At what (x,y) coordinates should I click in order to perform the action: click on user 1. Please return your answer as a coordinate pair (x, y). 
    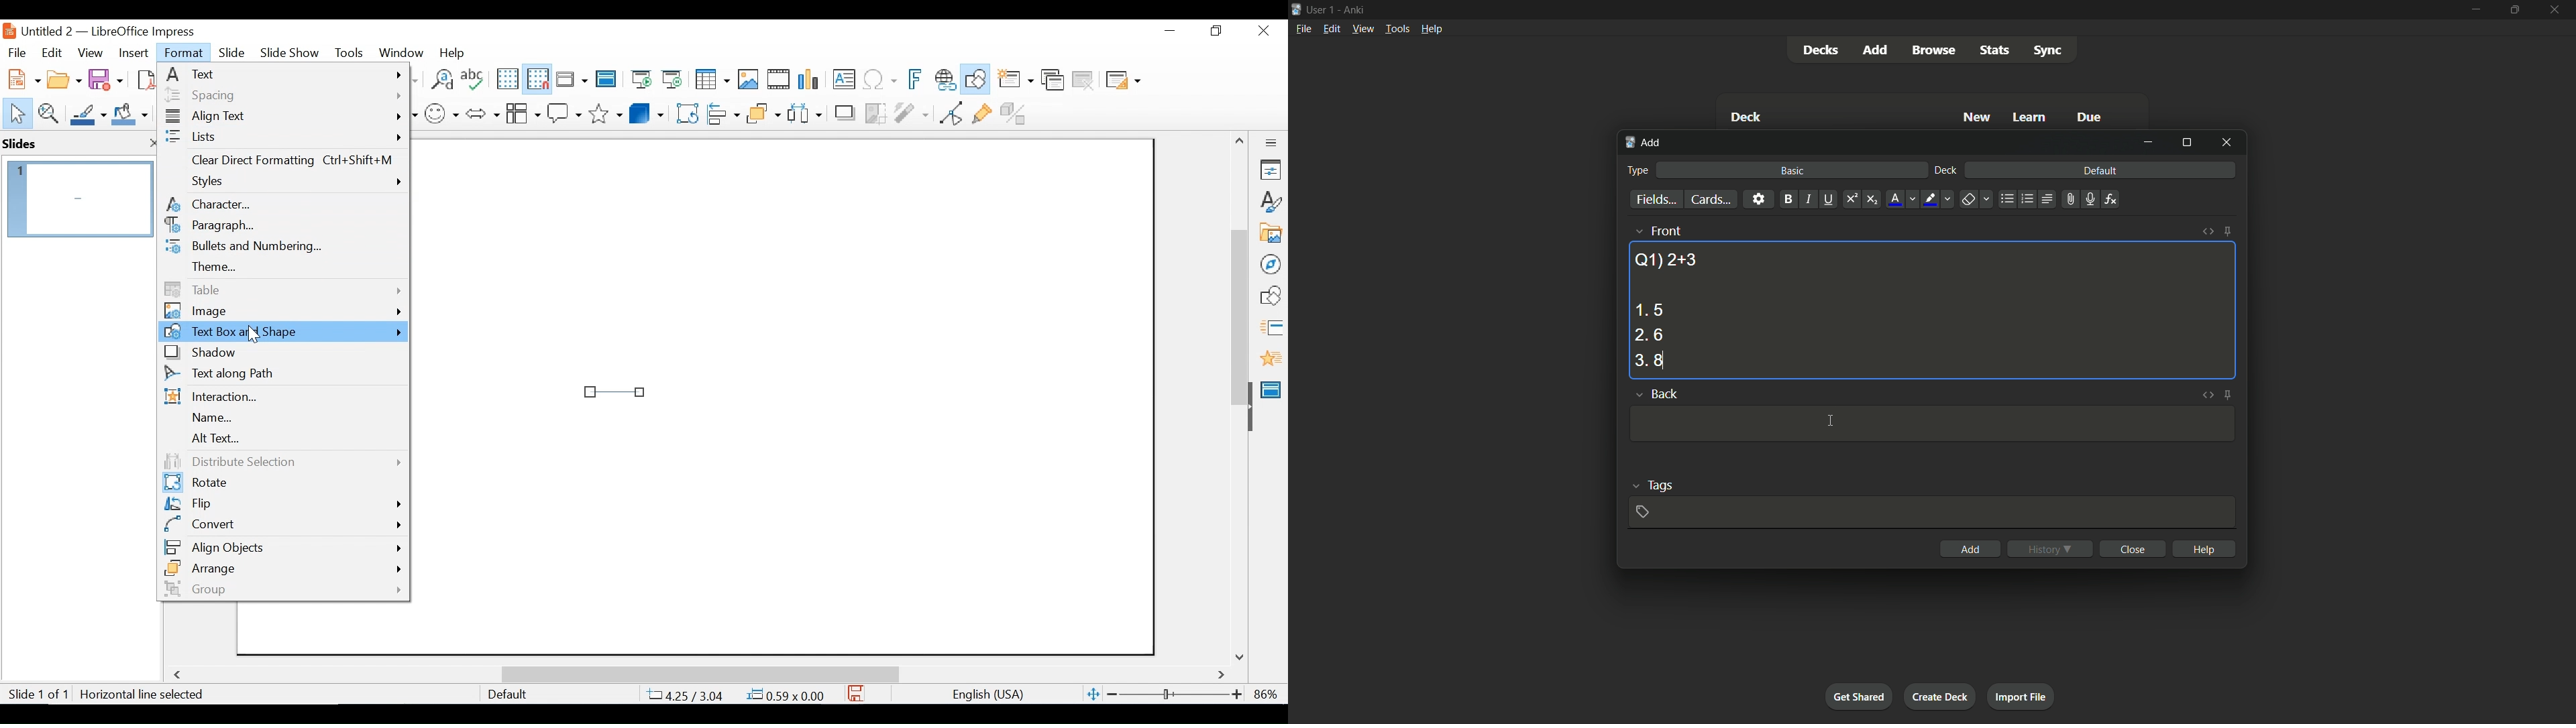
    Looking at the image, I should click on (1321, 7).